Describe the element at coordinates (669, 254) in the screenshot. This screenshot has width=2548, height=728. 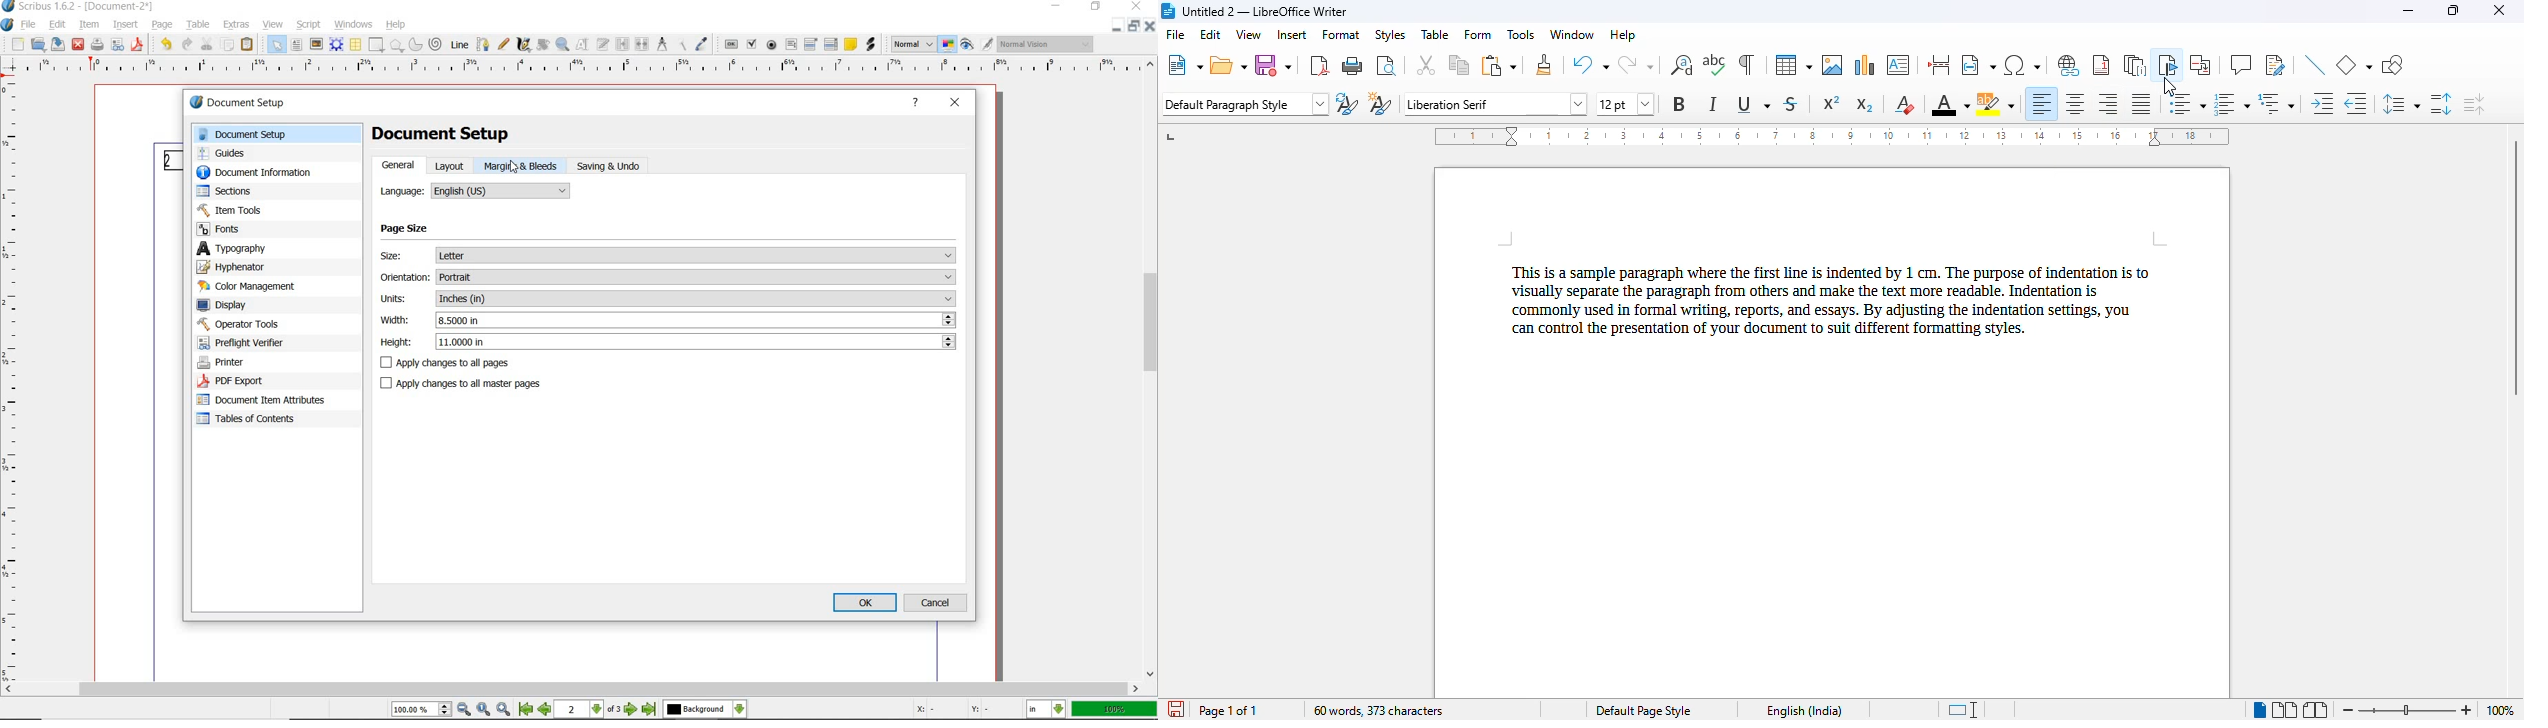
I see `size: letter` at that location.